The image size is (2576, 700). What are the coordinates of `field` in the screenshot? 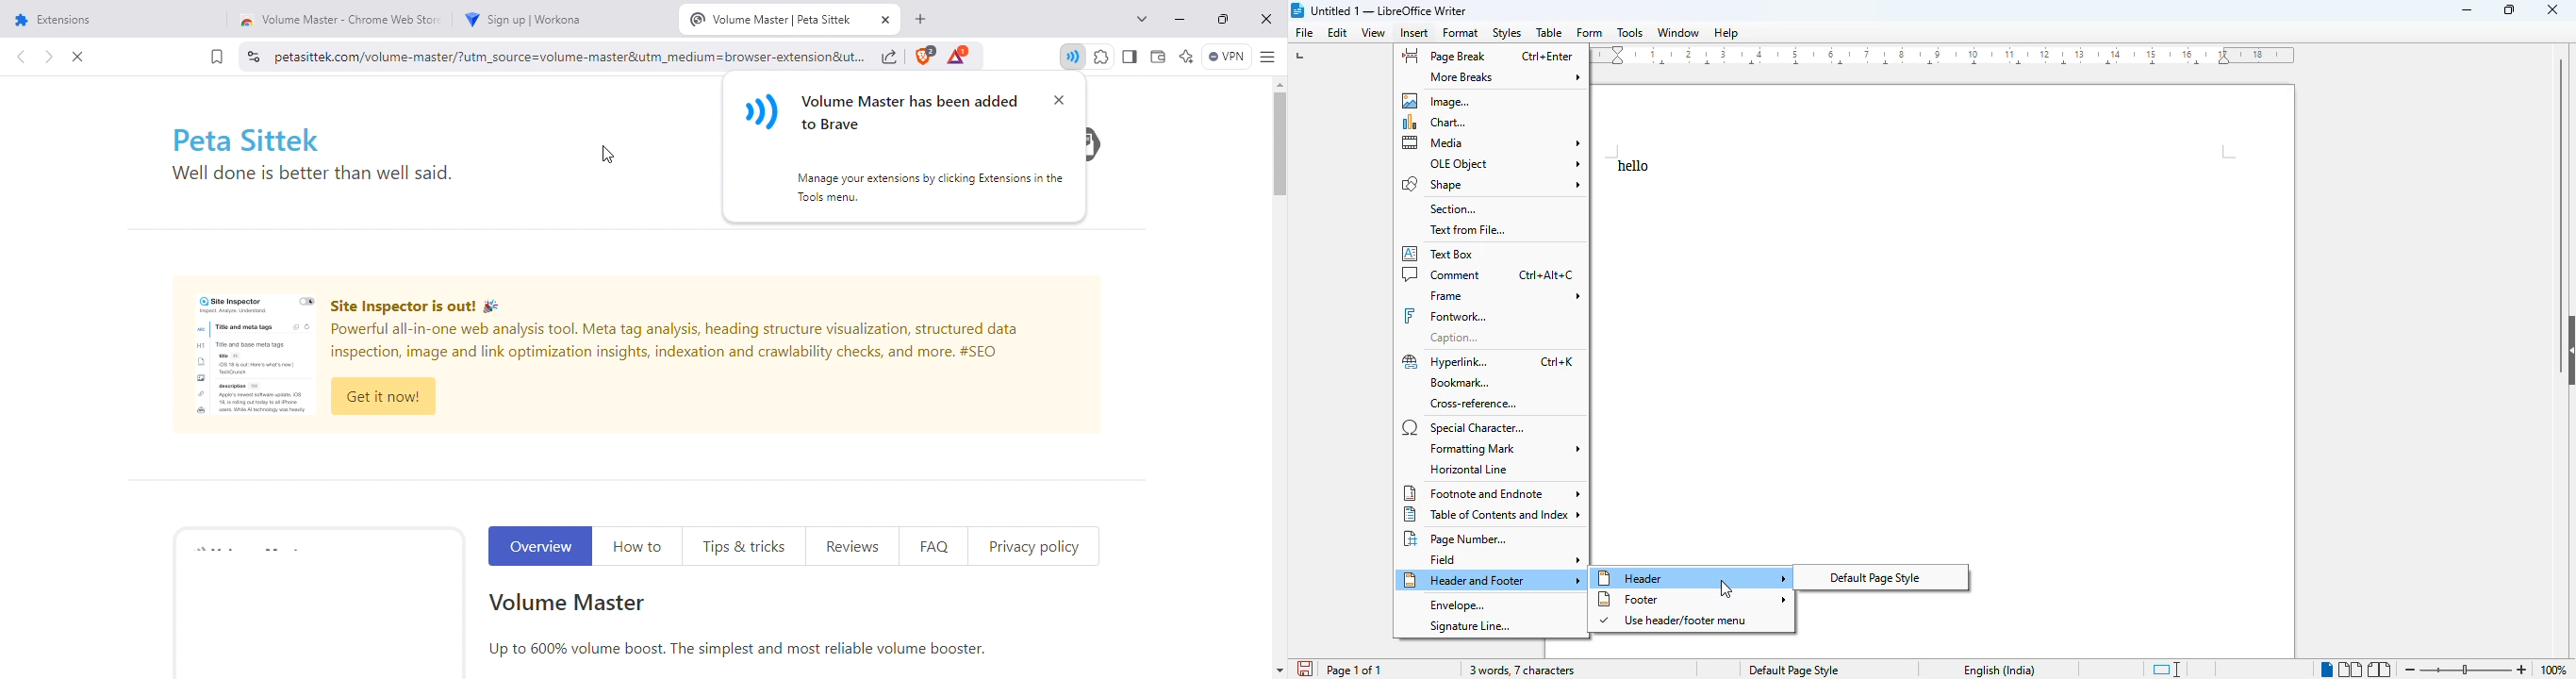 It's located at (1502, 558).